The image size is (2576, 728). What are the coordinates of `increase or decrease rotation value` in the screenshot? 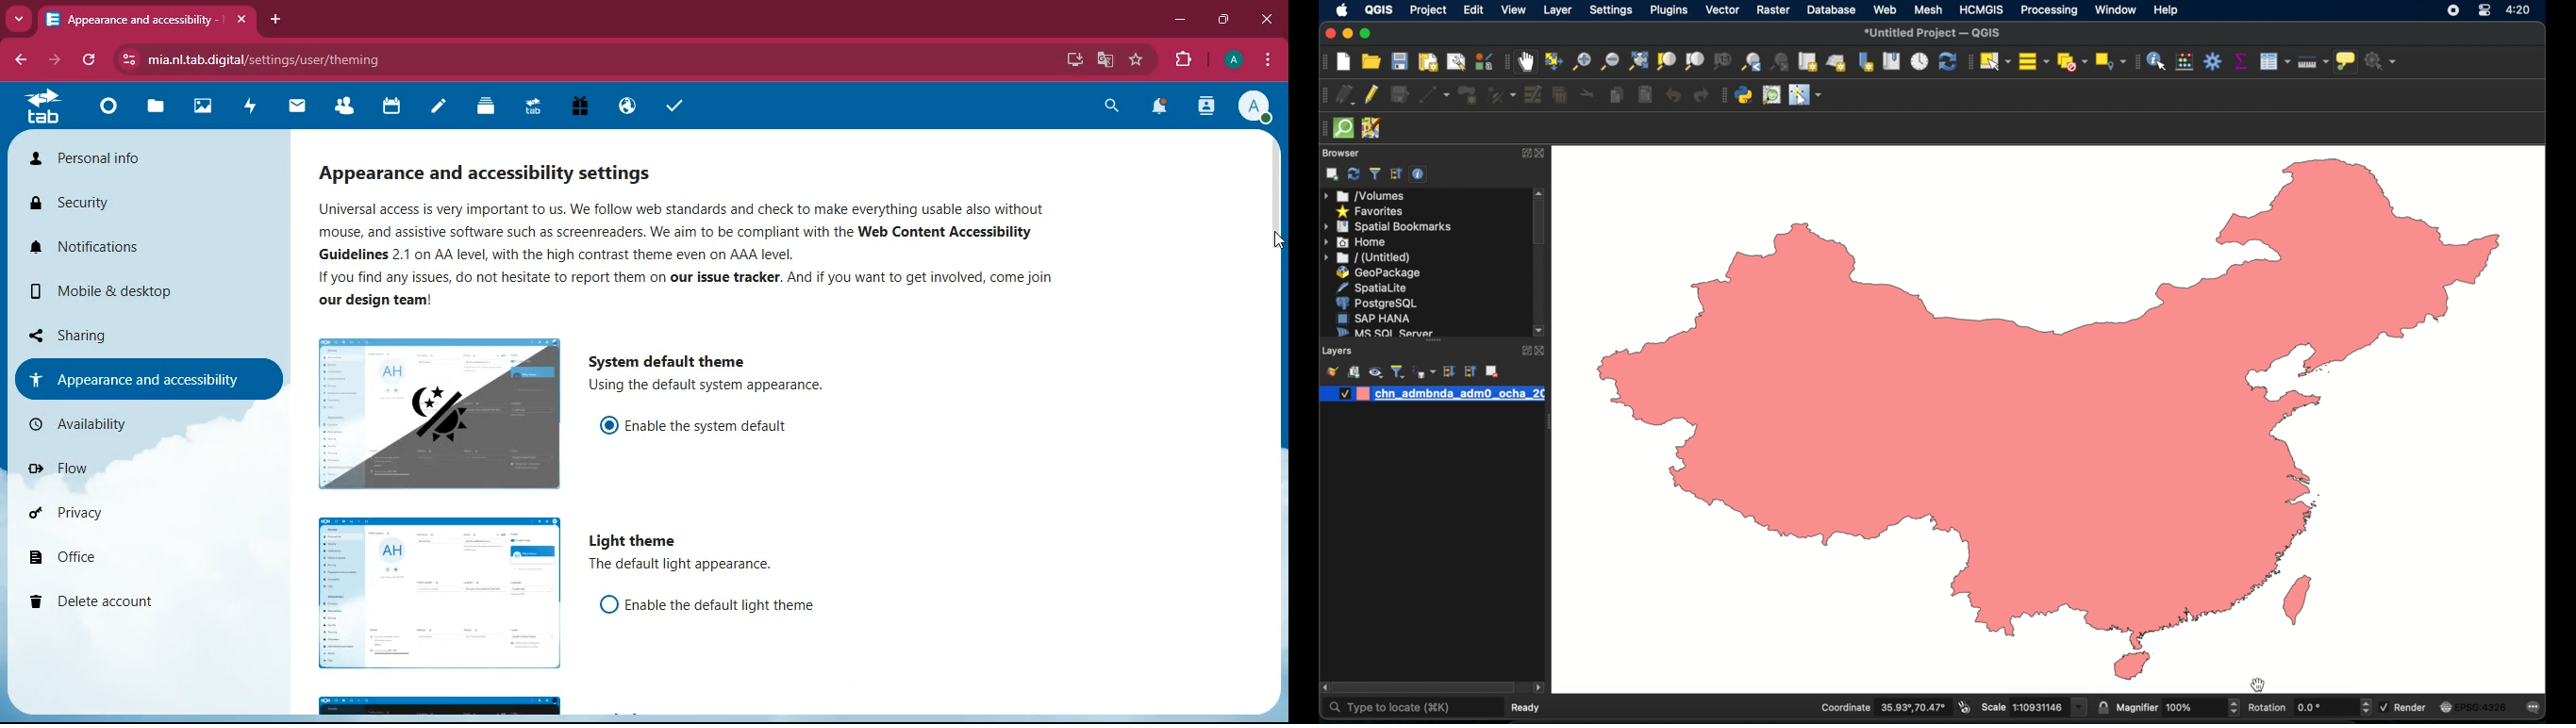 It's located at (2368, 707).